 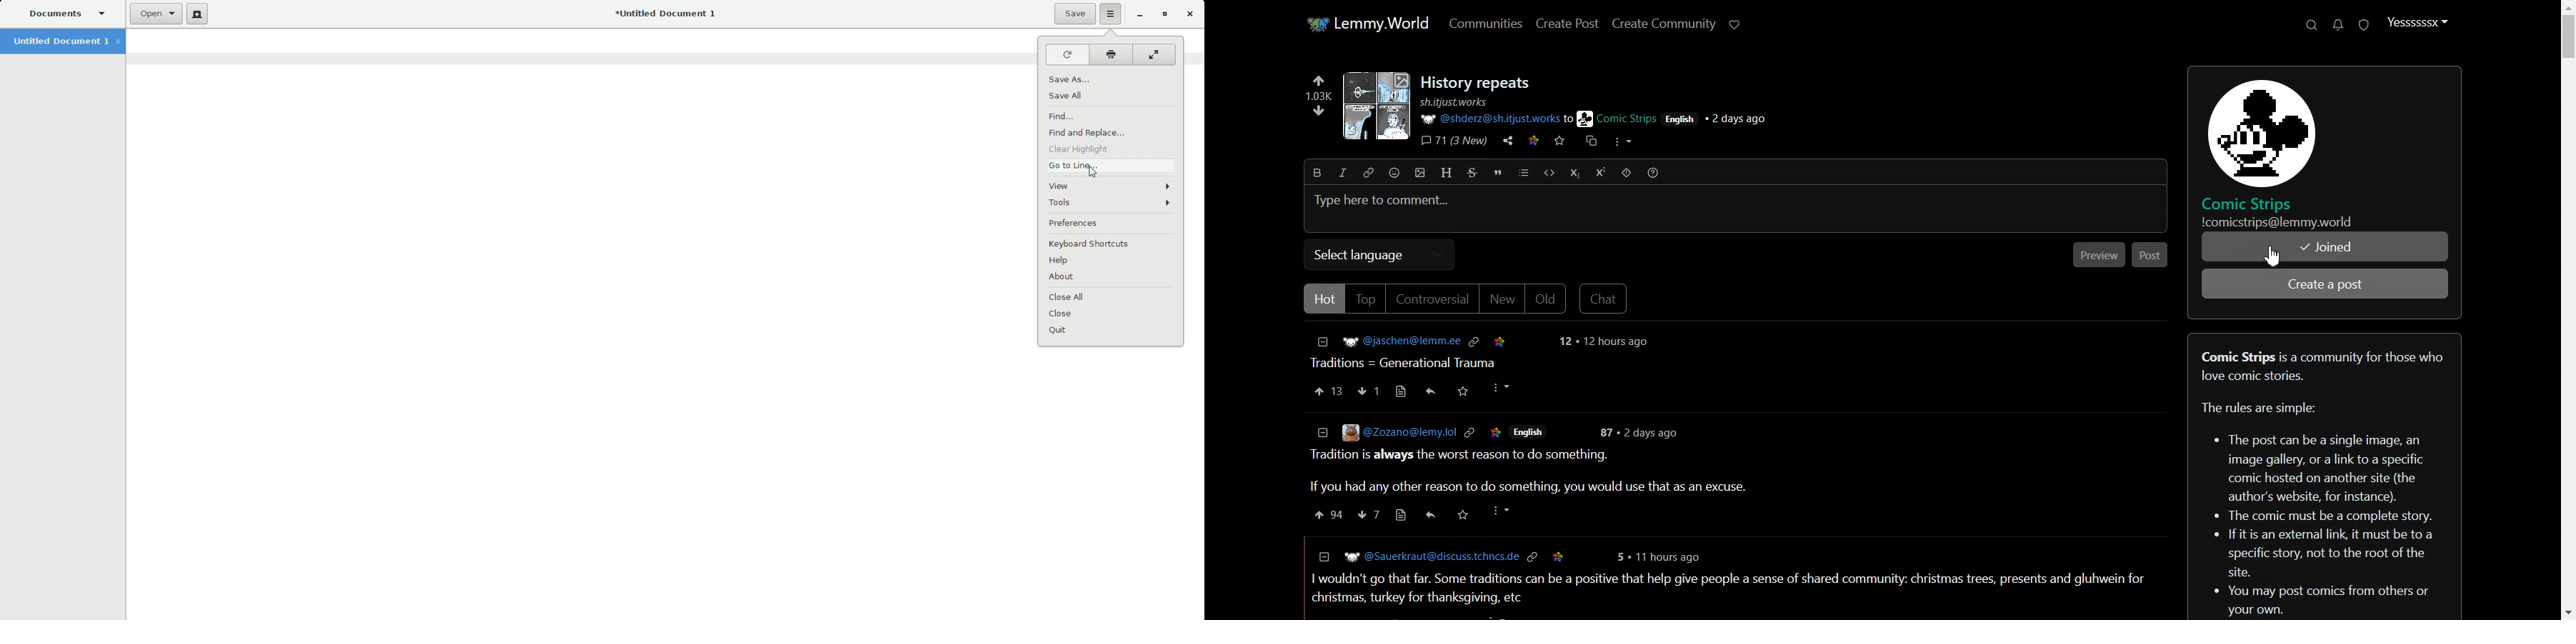 What do you see at coordinates (1420, 173) in the screenshot?
I see `upload image` at bounding box center [1420, 173].